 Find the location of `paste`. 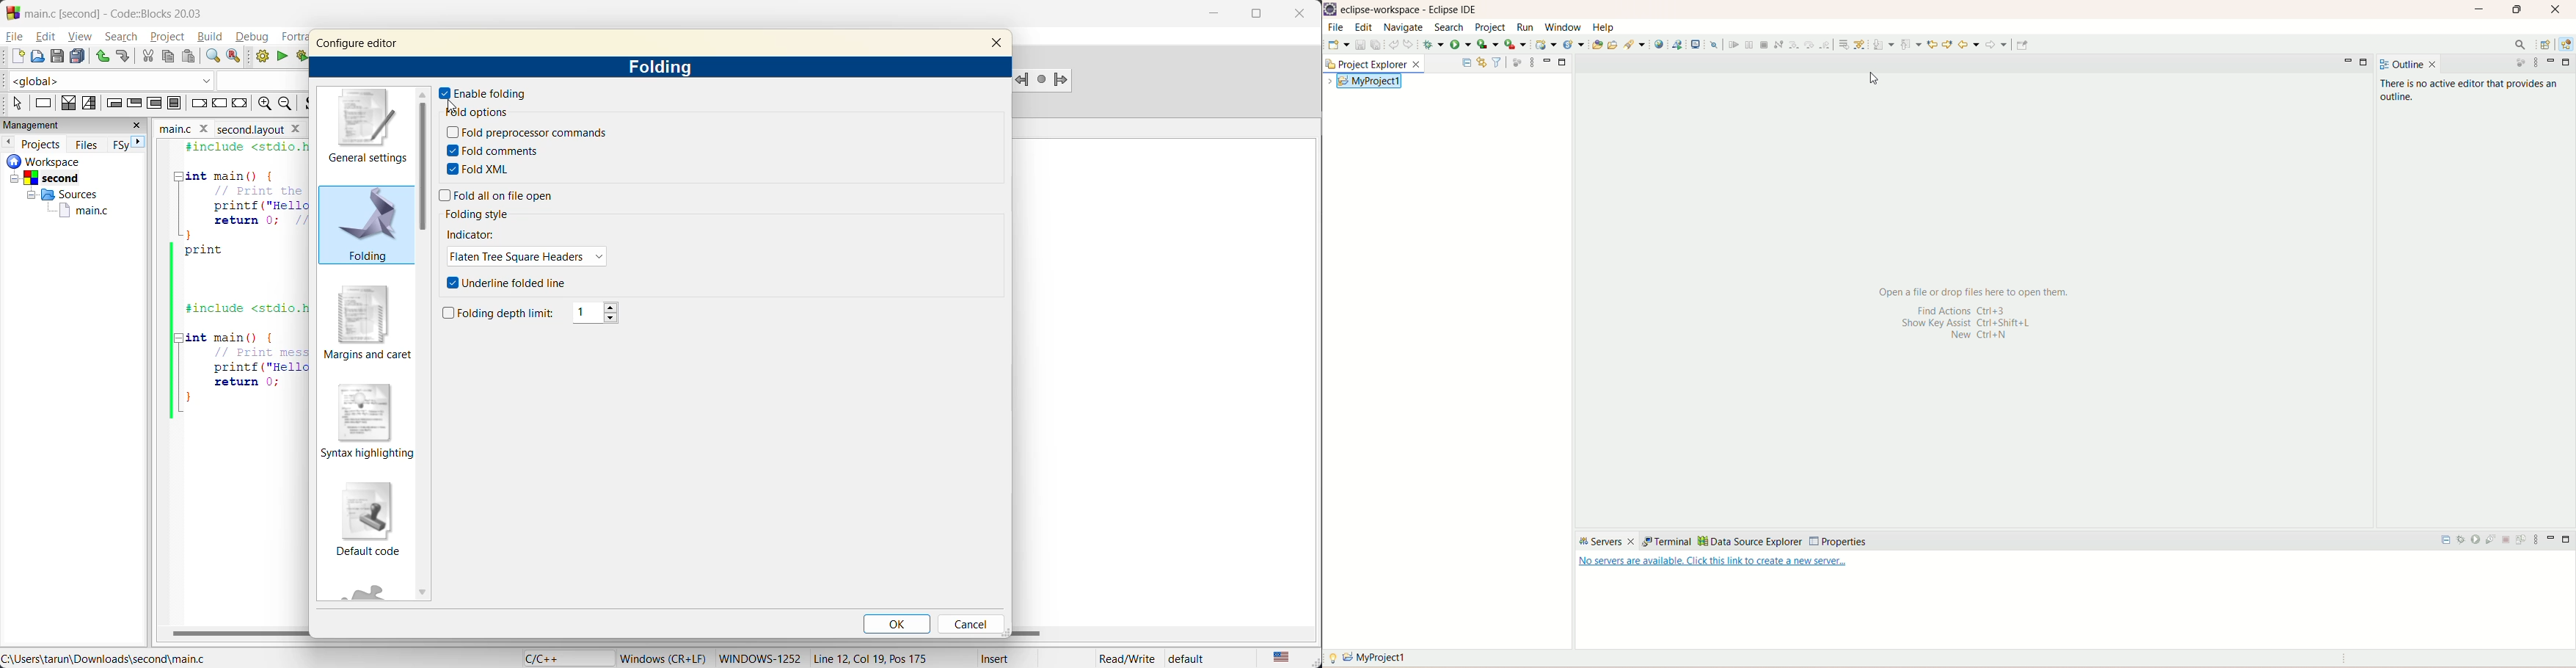

paste is located at coordinates (188, 57).